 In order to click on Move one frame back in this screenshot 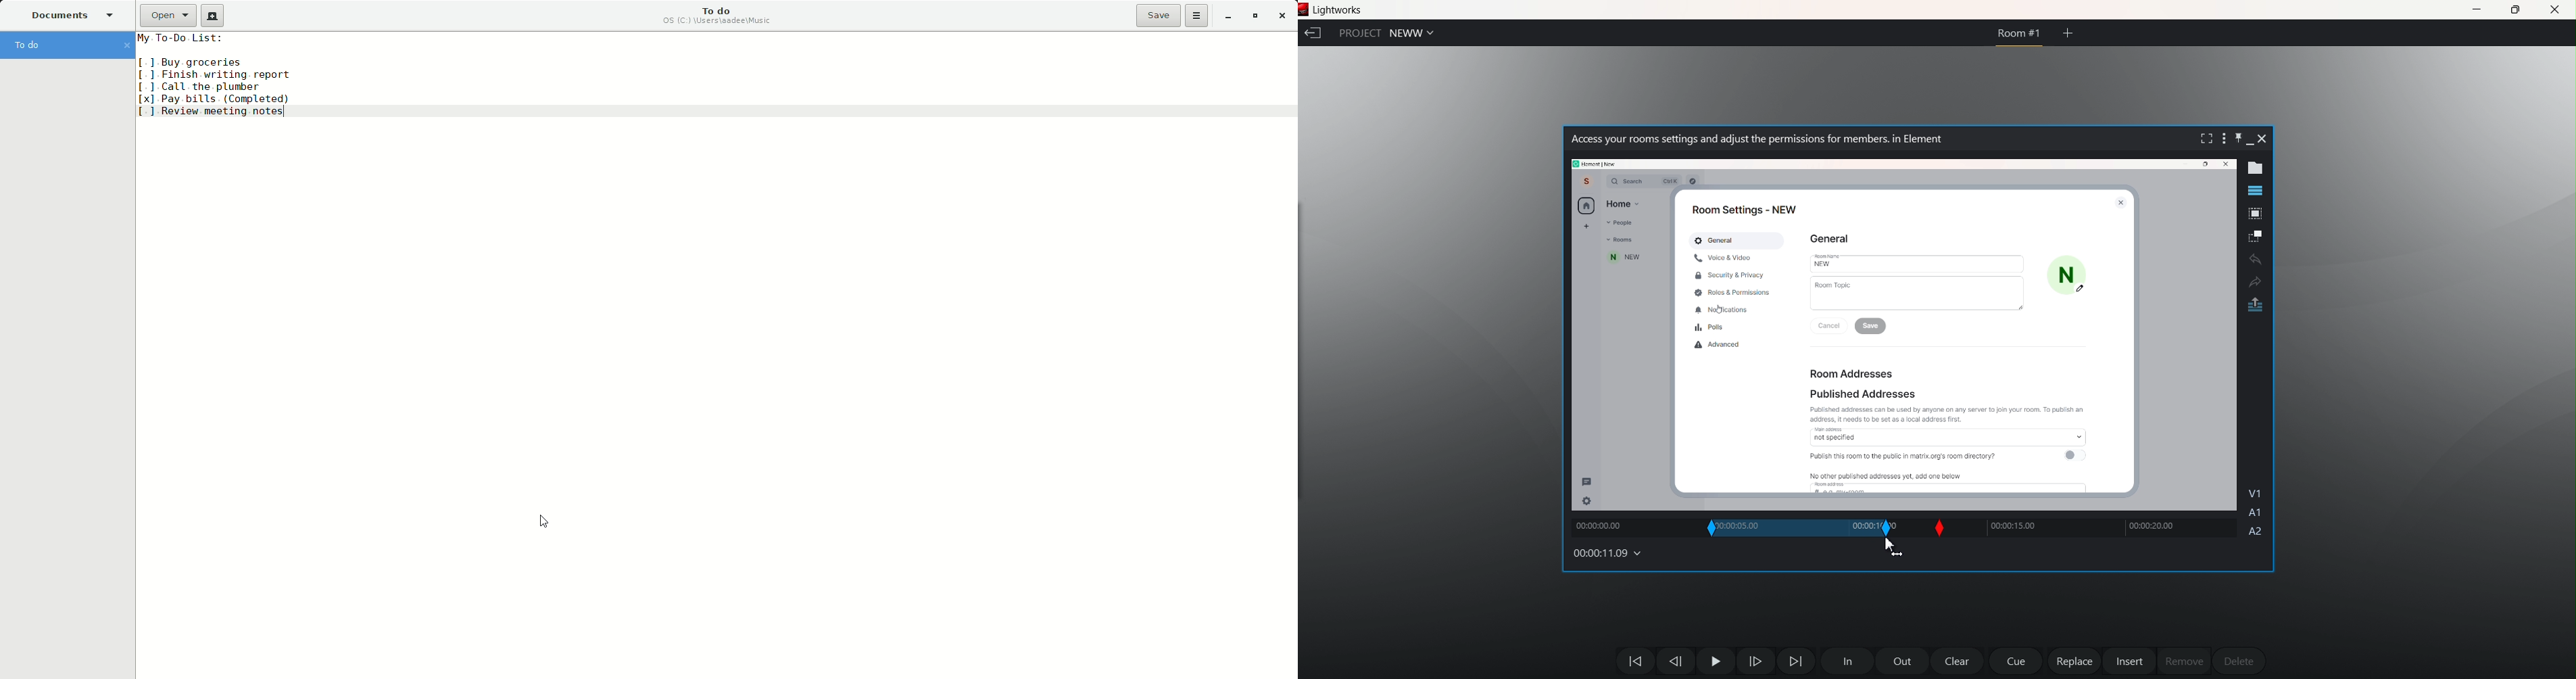, I will do `click(1673, 661)`.